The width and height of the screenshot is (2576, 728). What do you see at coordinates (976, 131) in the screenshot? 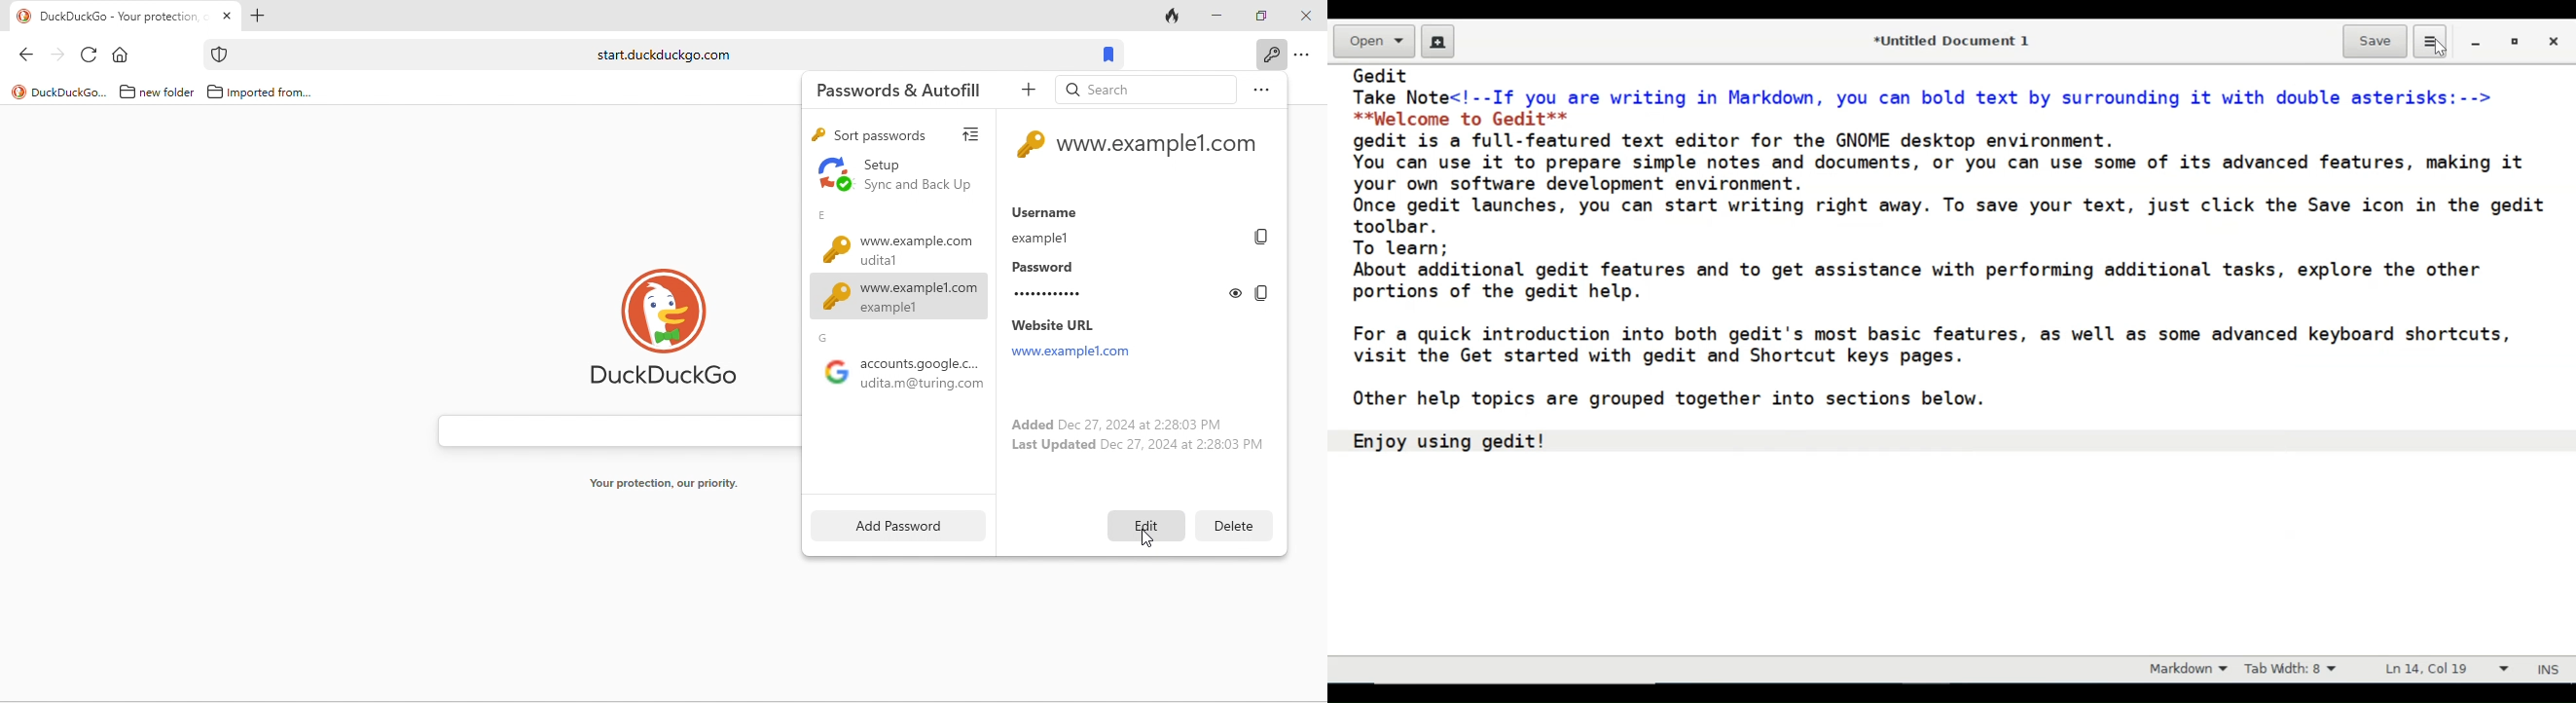
I see `view` at bounding box center [976, 131].